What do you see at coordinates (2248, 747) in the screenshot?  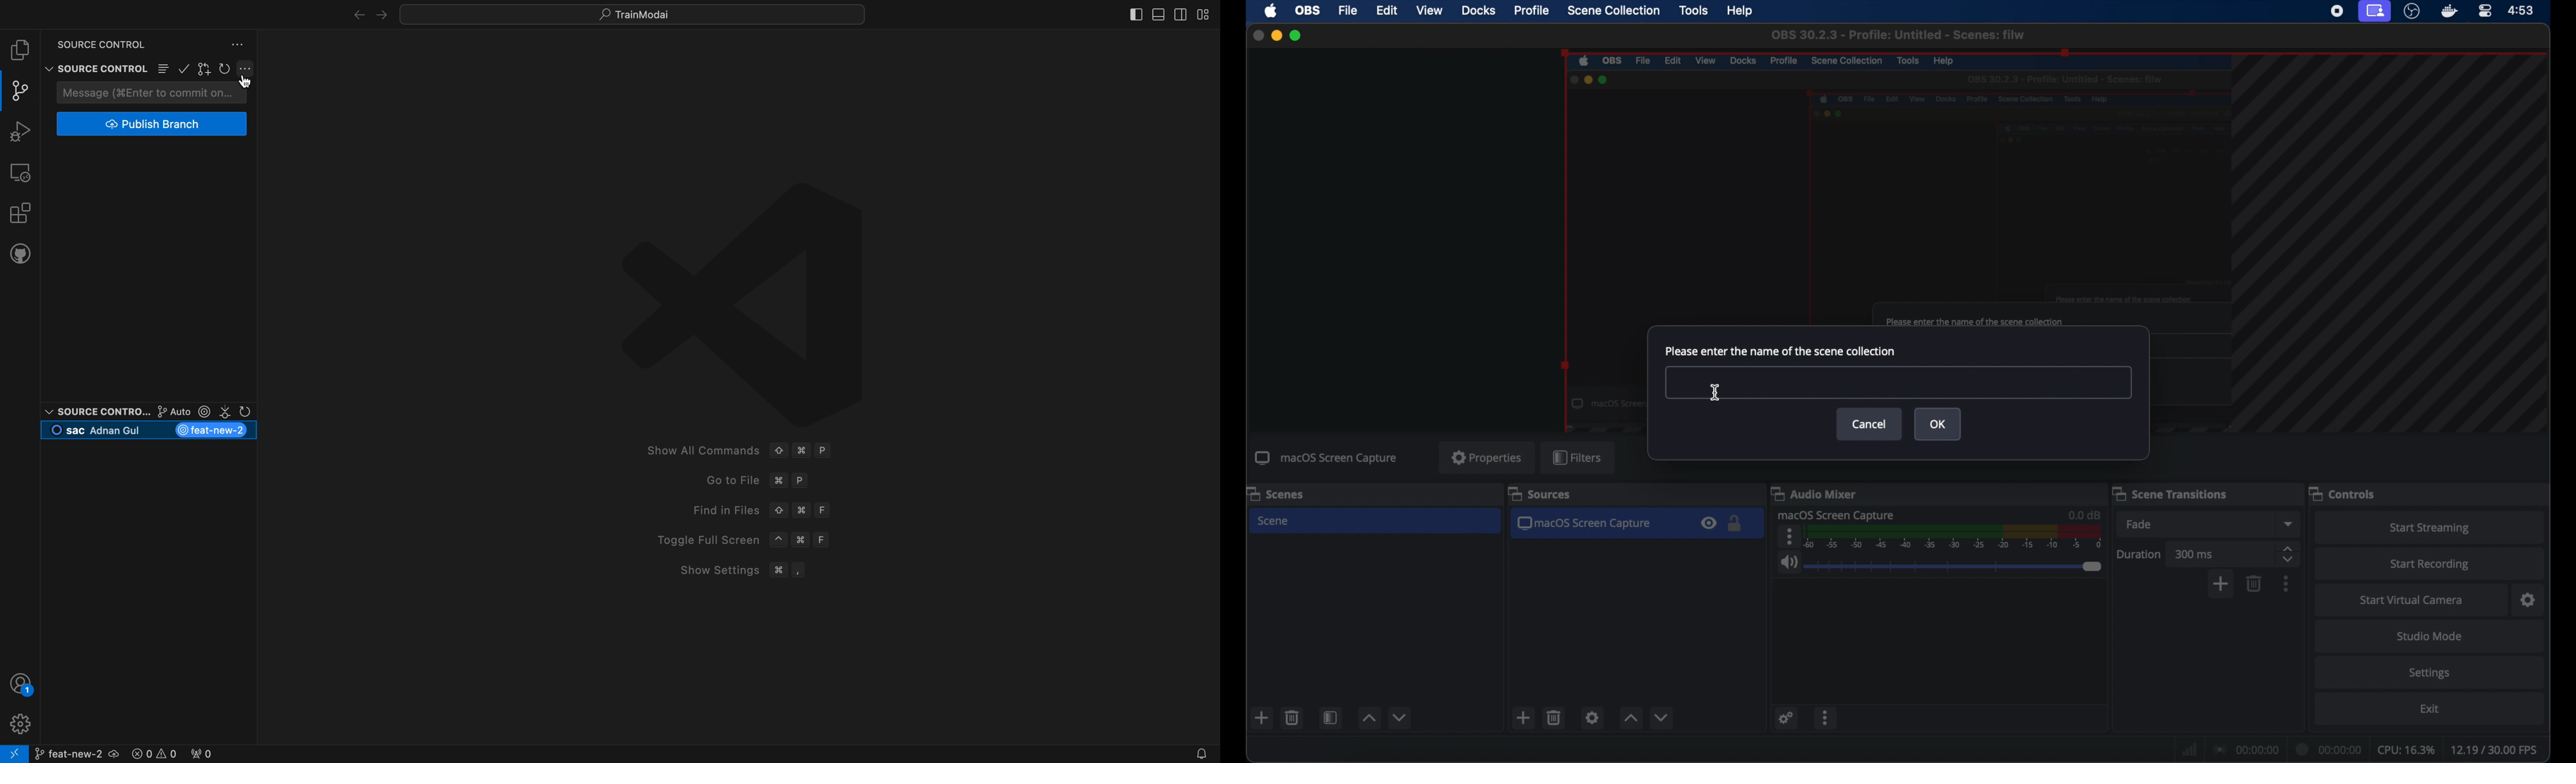 I see `connection` at bounding box center [2248, 747].